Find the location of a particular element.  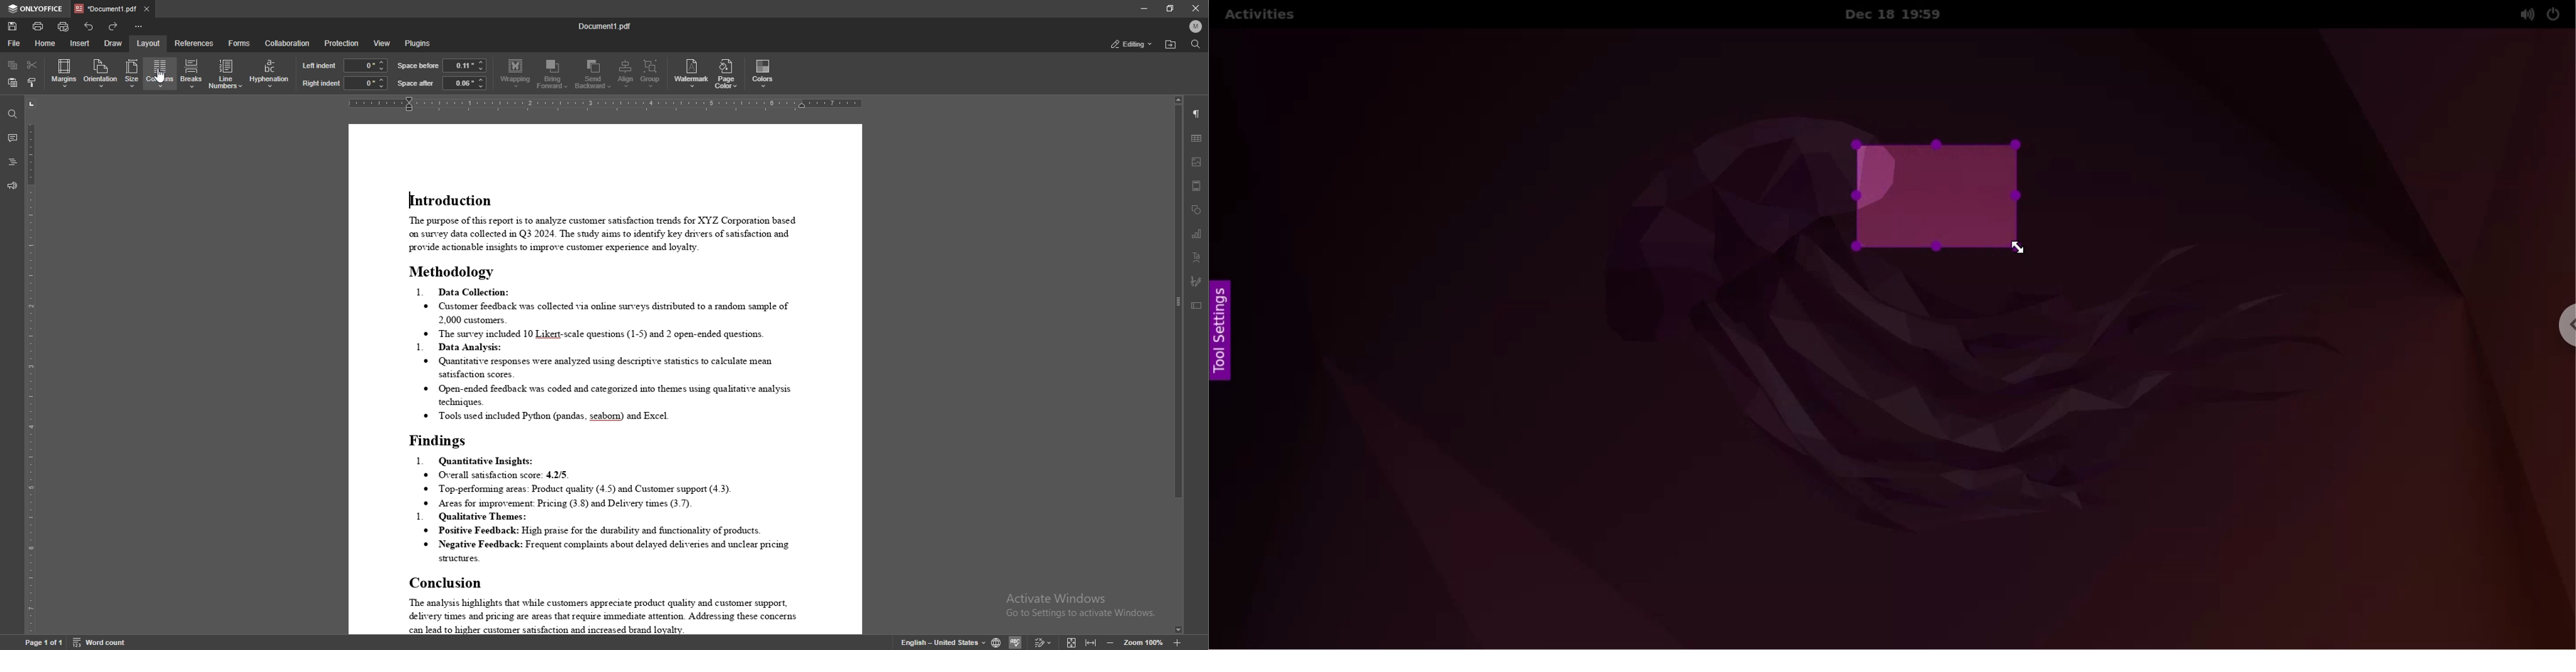

selected area is located at coordinates (1940, 197).